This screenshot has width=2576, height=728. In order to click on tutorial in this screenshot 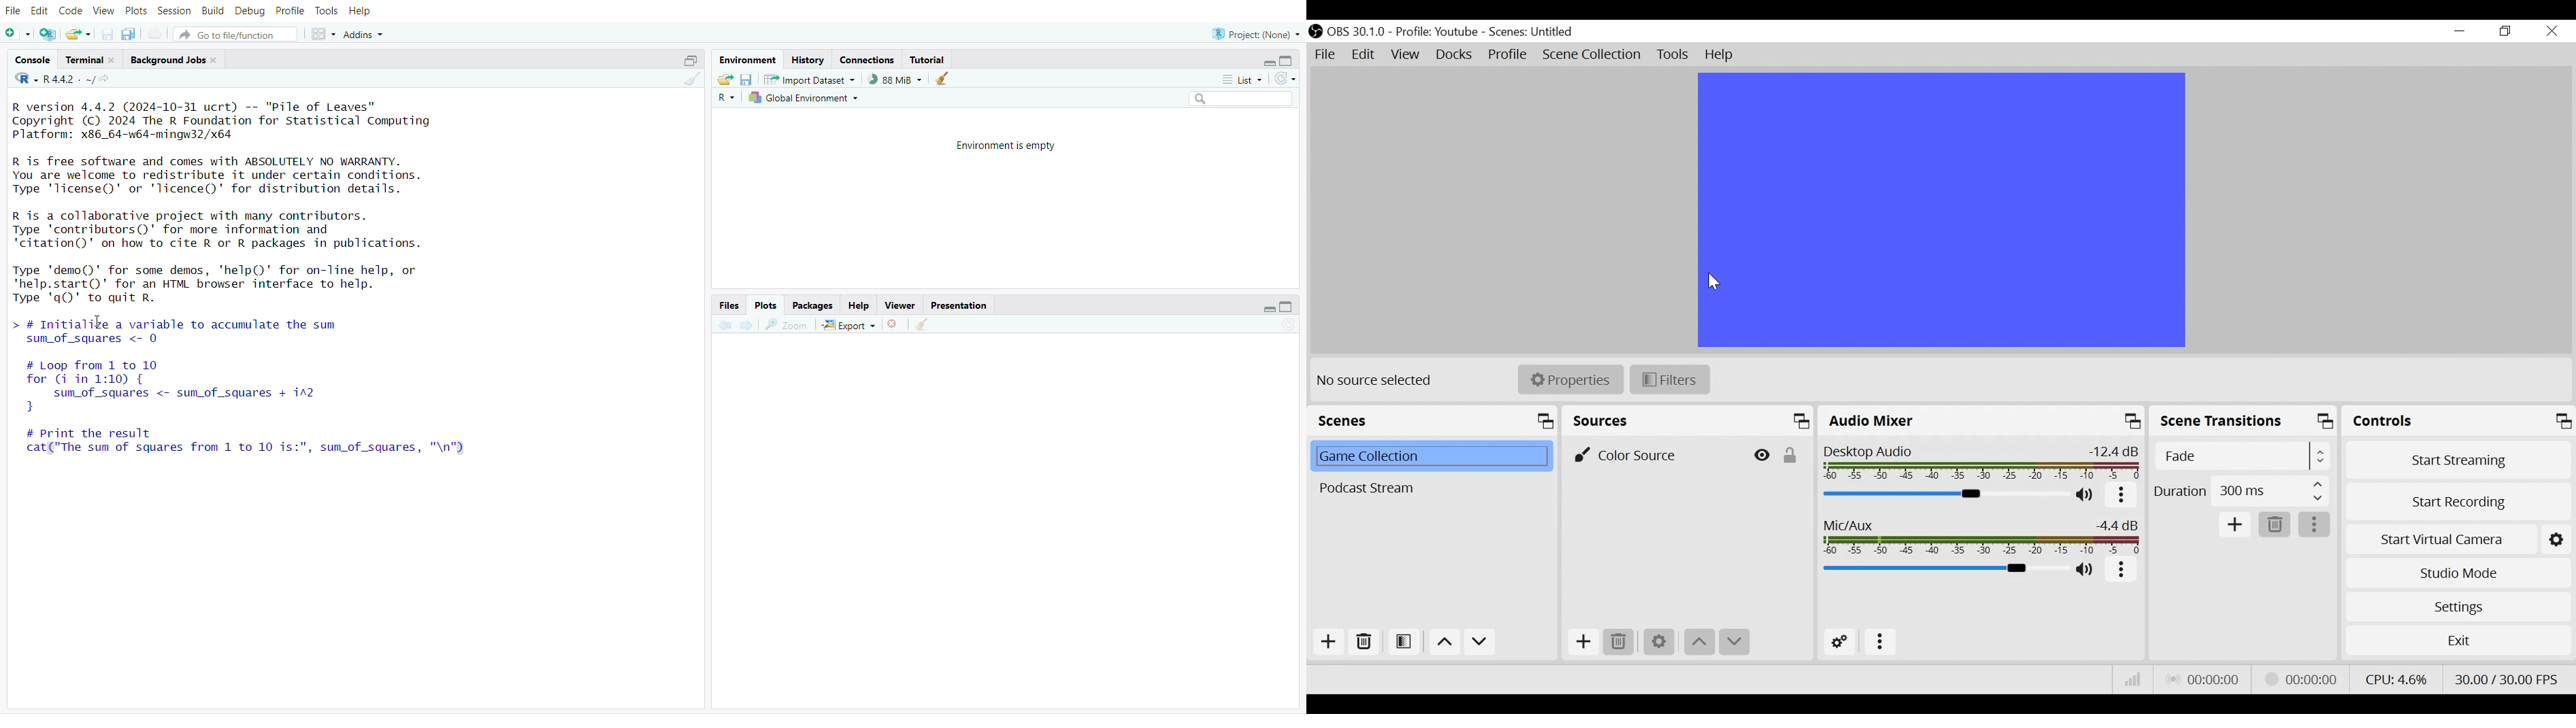, I will do `click(929, 61)`.